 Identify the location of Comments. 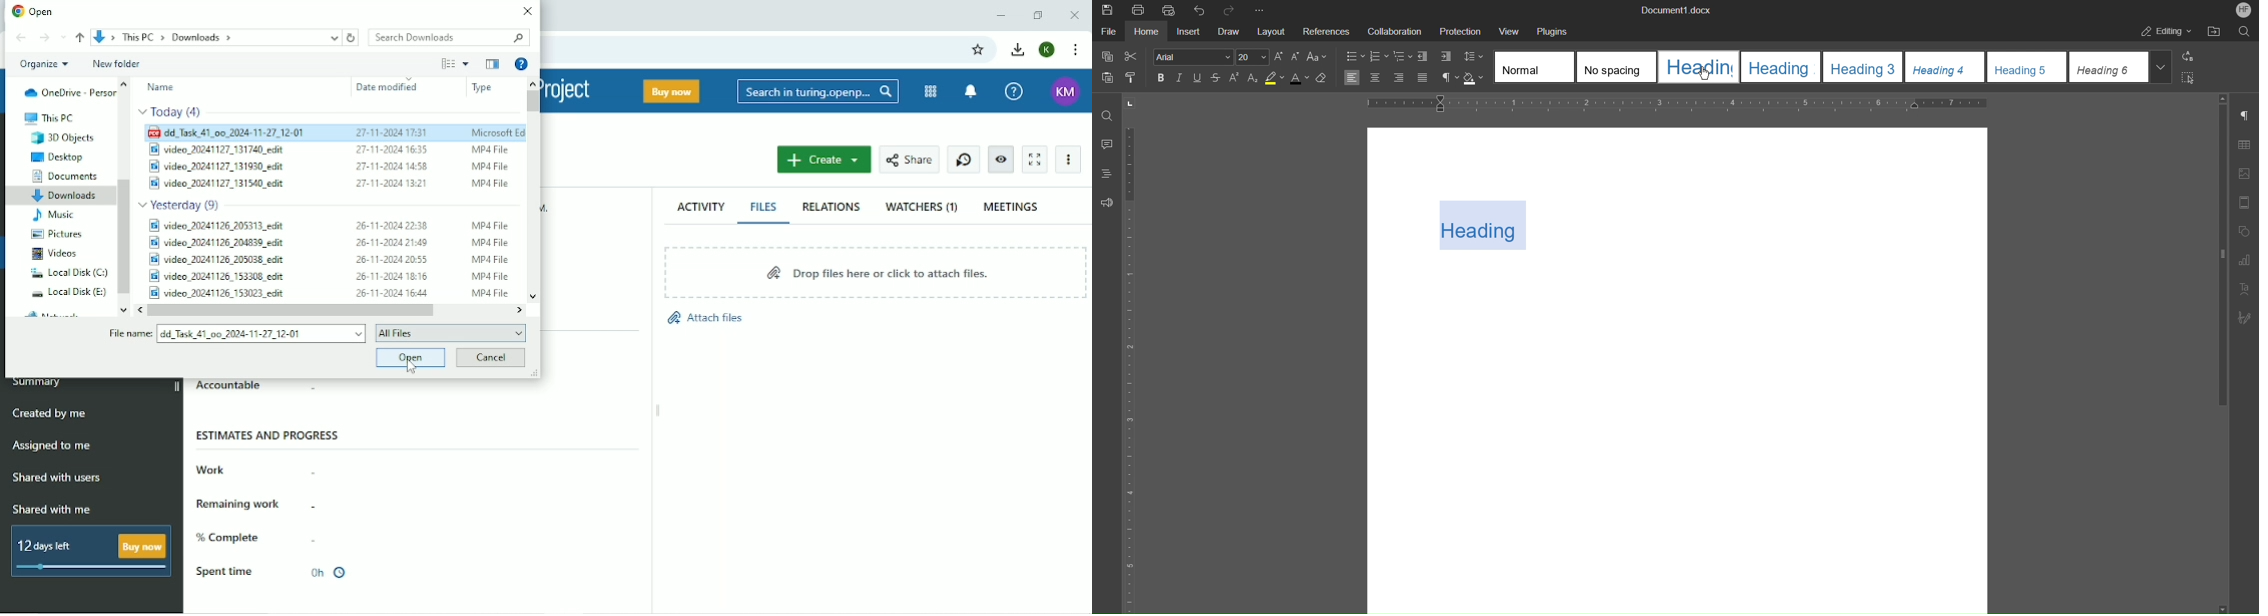
(1104, 145).